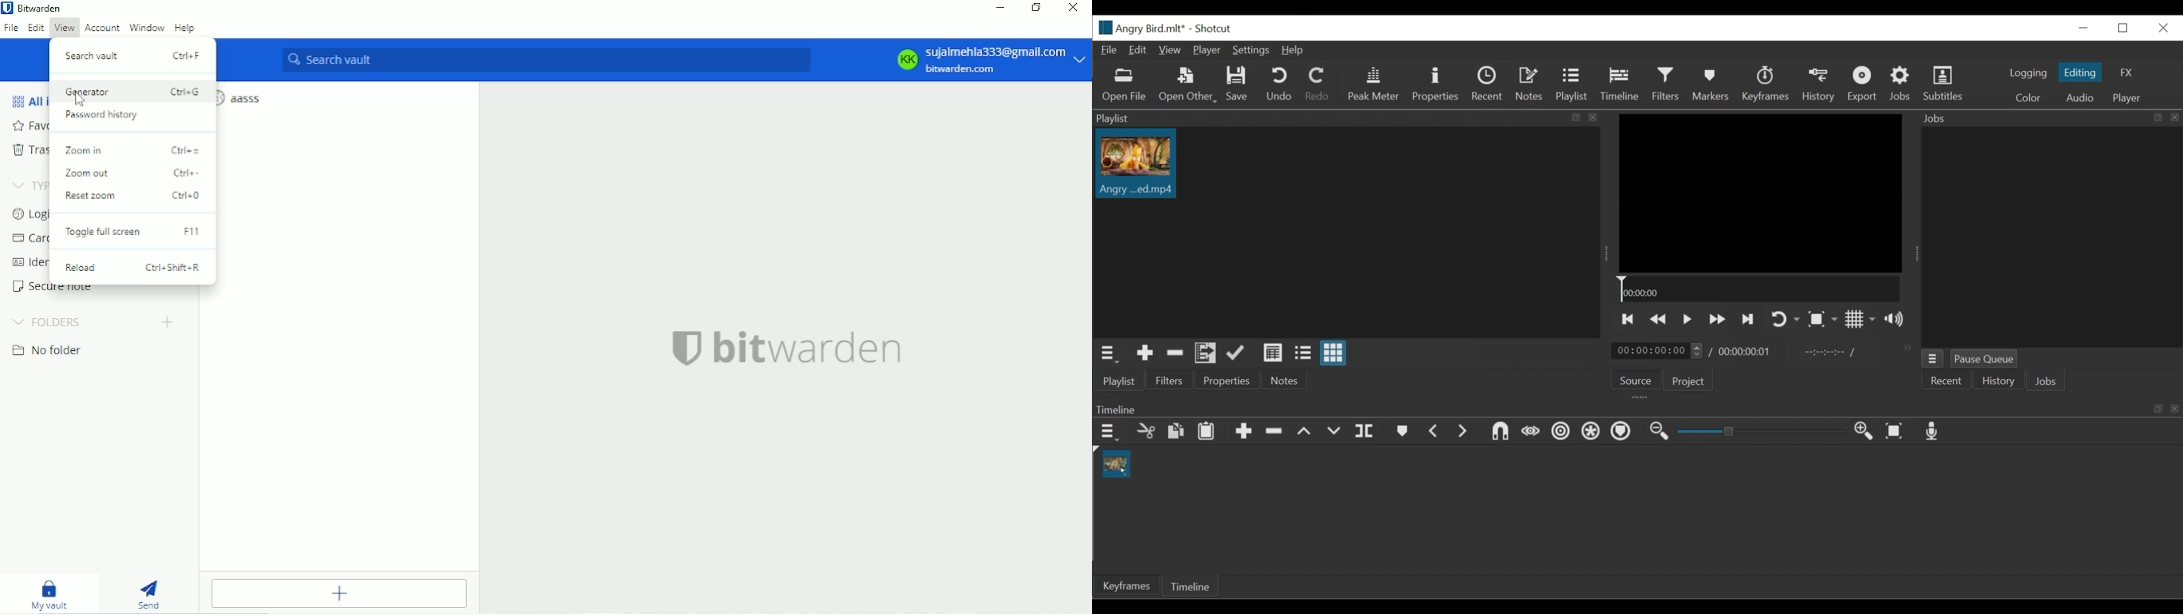 The height and width of the screenshot is (616, 2184). I want to click on FX, so click(2126, 73).